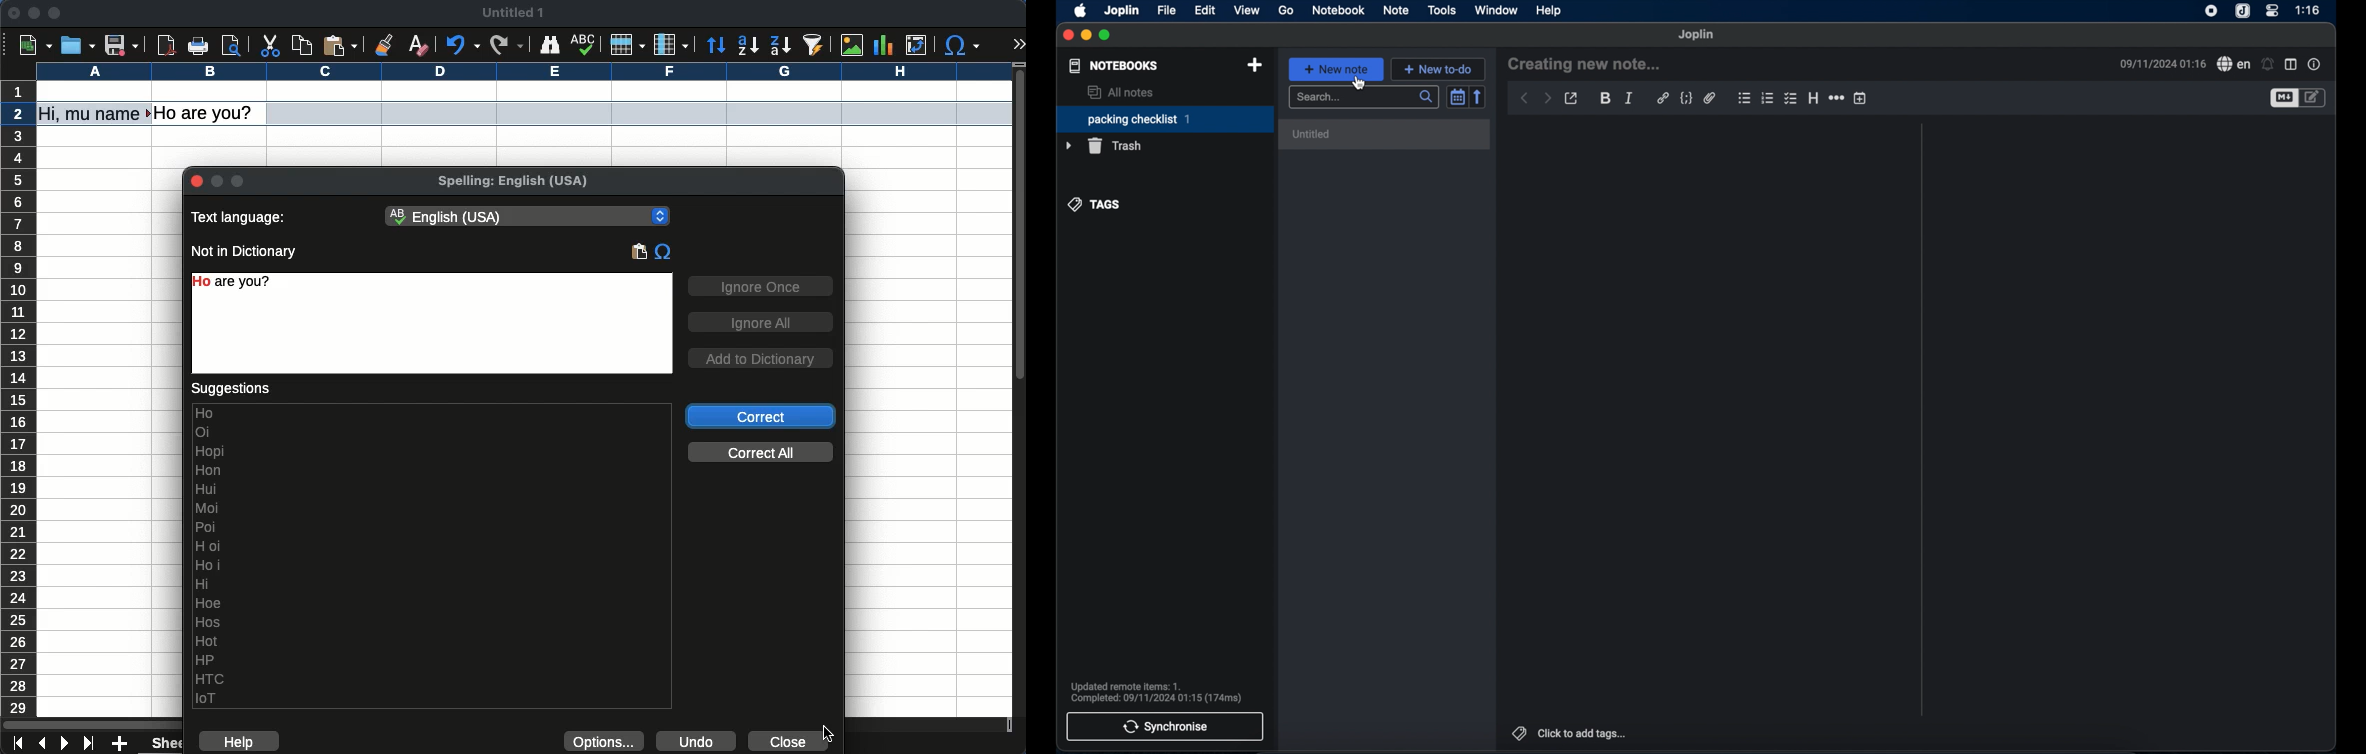  I want to click on row selected, so click(639, 113).